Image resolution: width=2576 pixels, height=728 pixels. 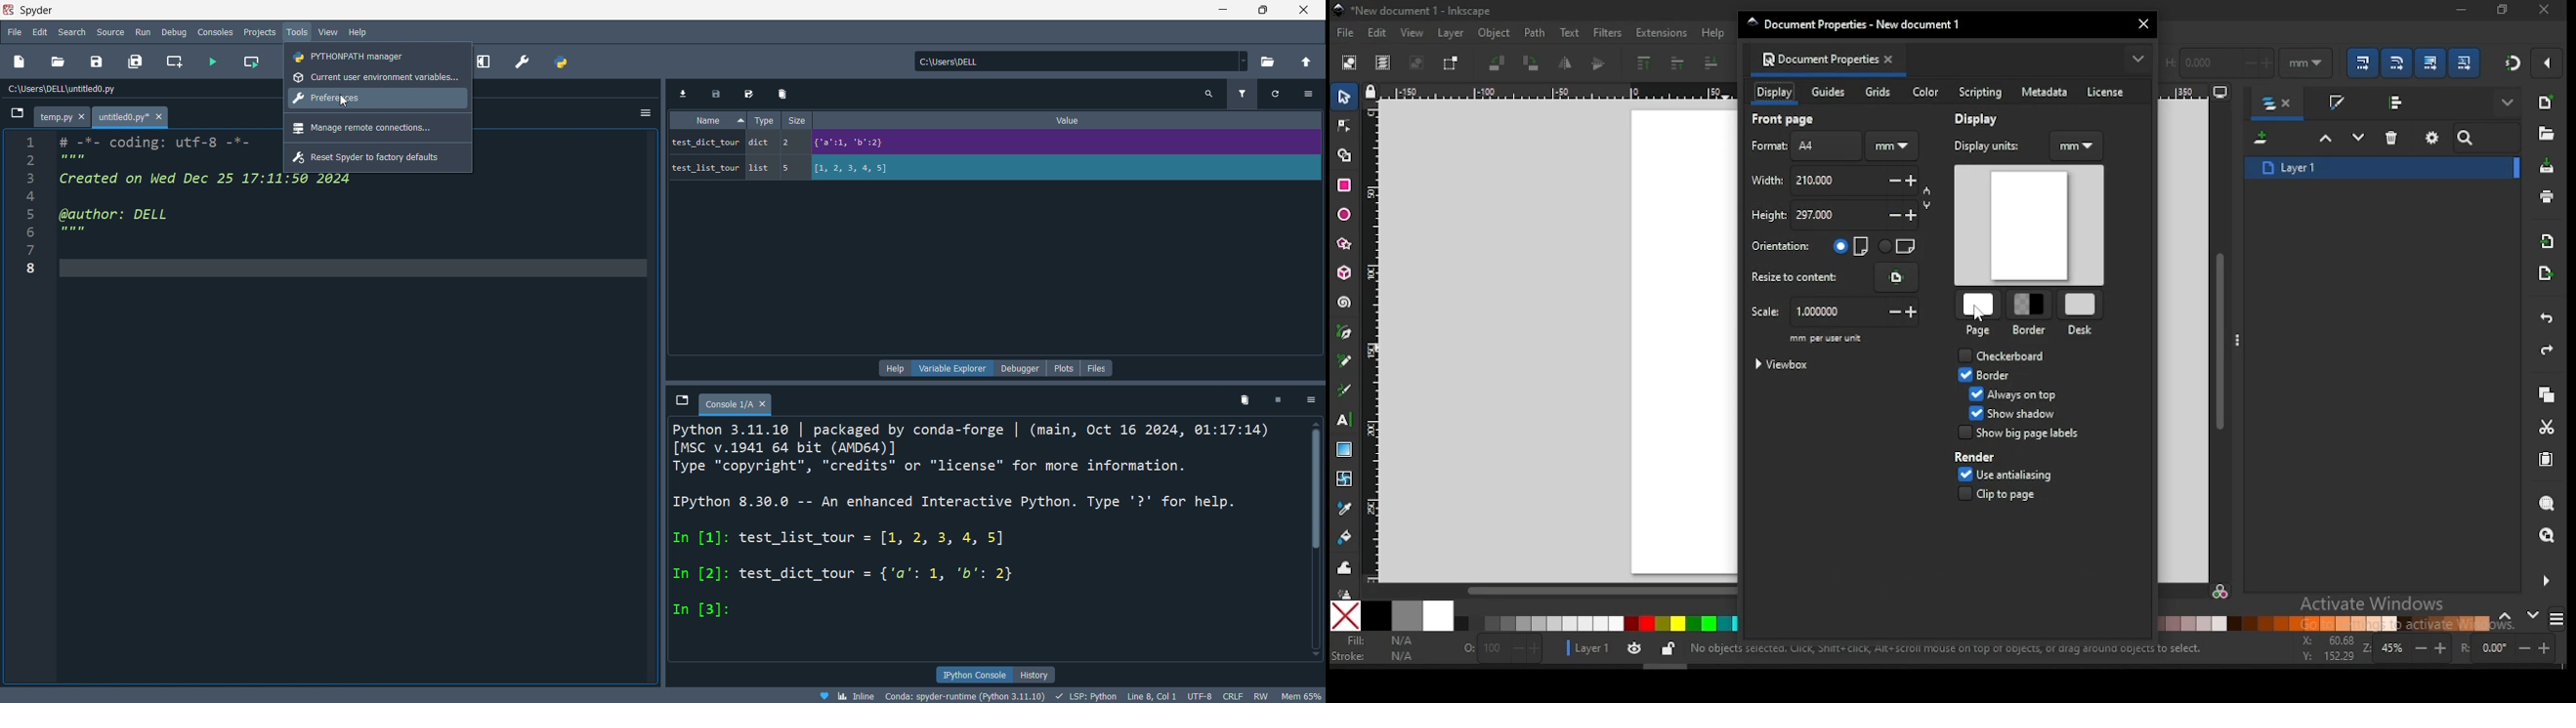 I want to click on view, so click(x=1415, y=33).